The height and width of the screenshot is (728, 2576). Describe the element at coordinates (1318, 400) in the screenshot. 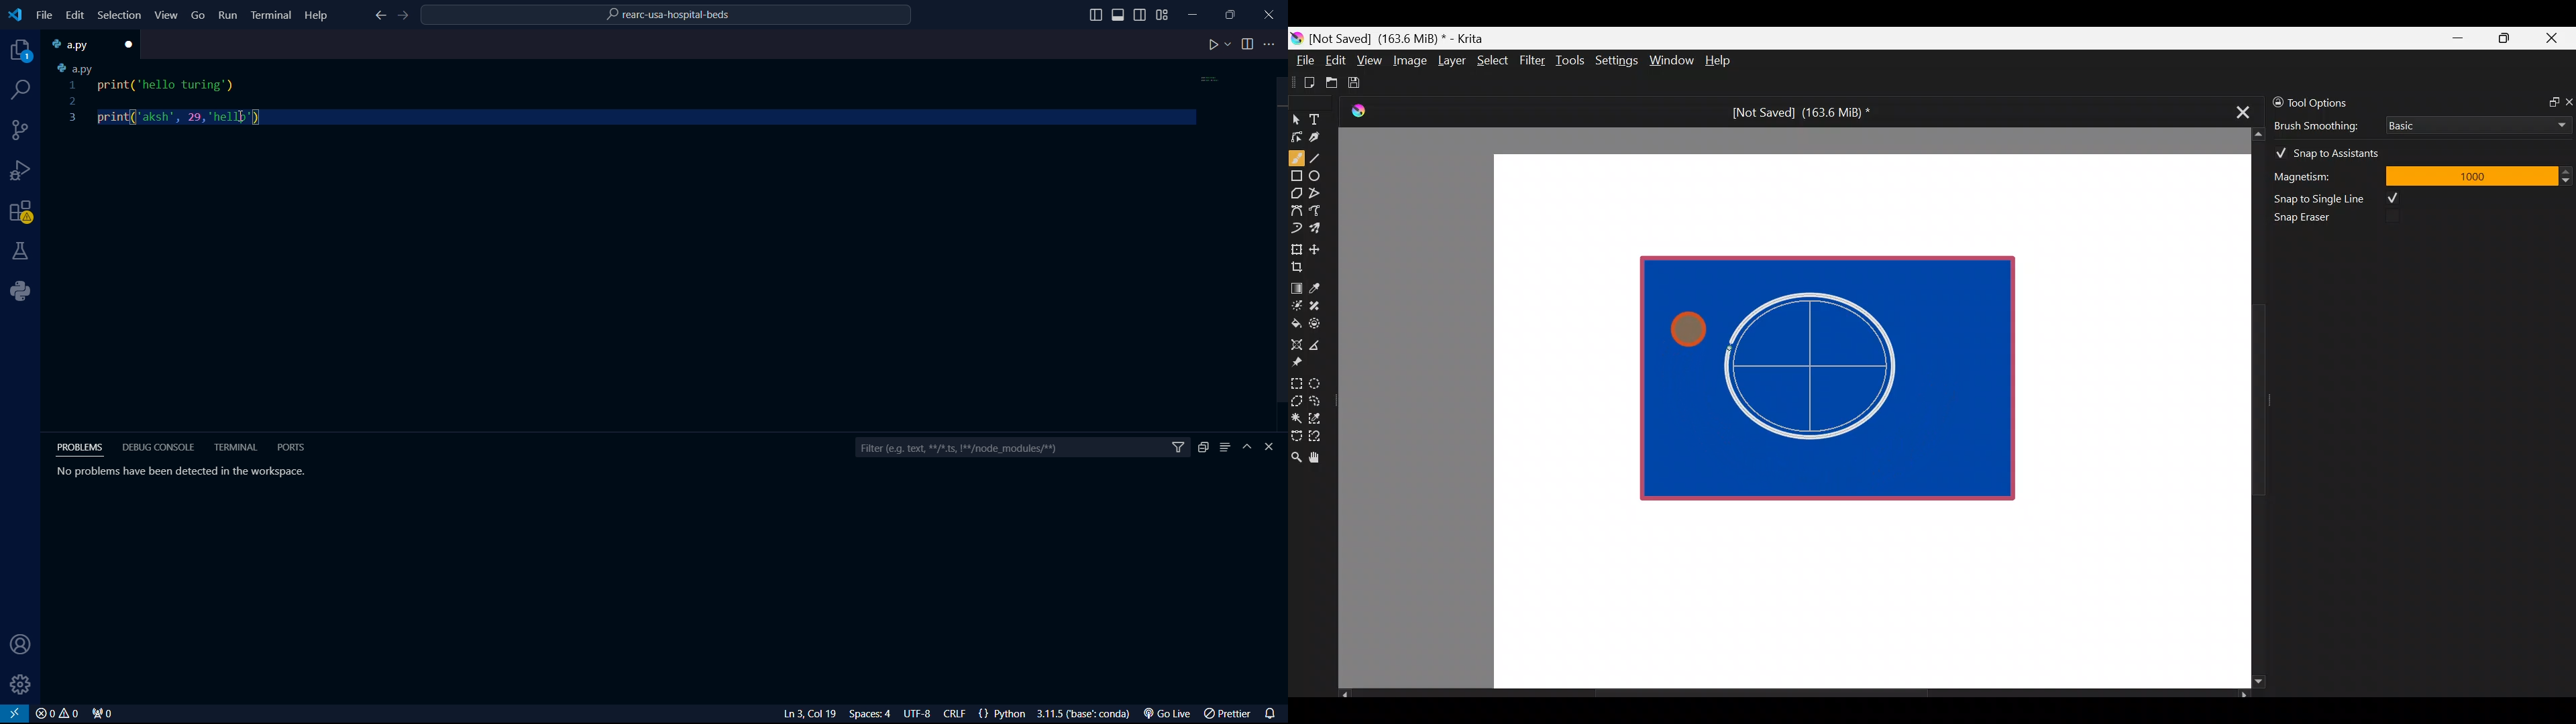

I see `Freehand selection tool` at that location.